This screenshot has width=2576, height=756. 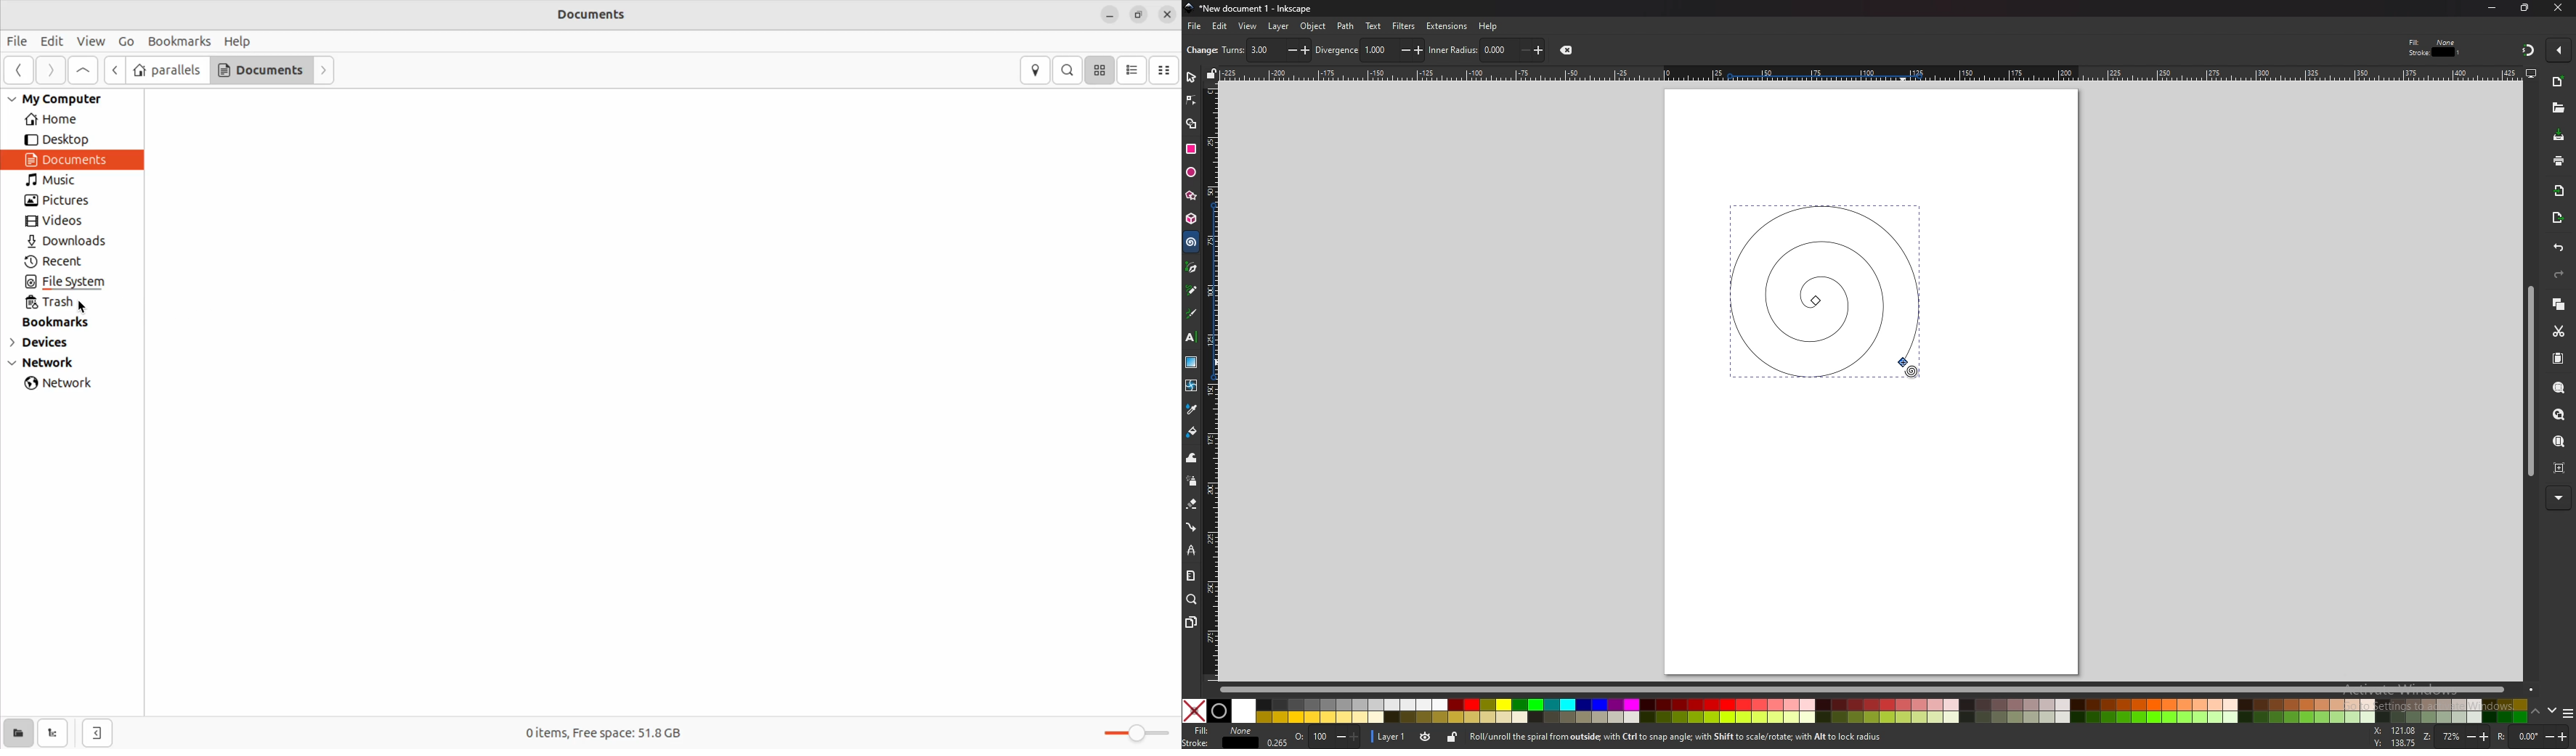 What do you see at coordinates (1191, 78) in the screenshot?
I see `selector` at bounding box center [1191, 78].